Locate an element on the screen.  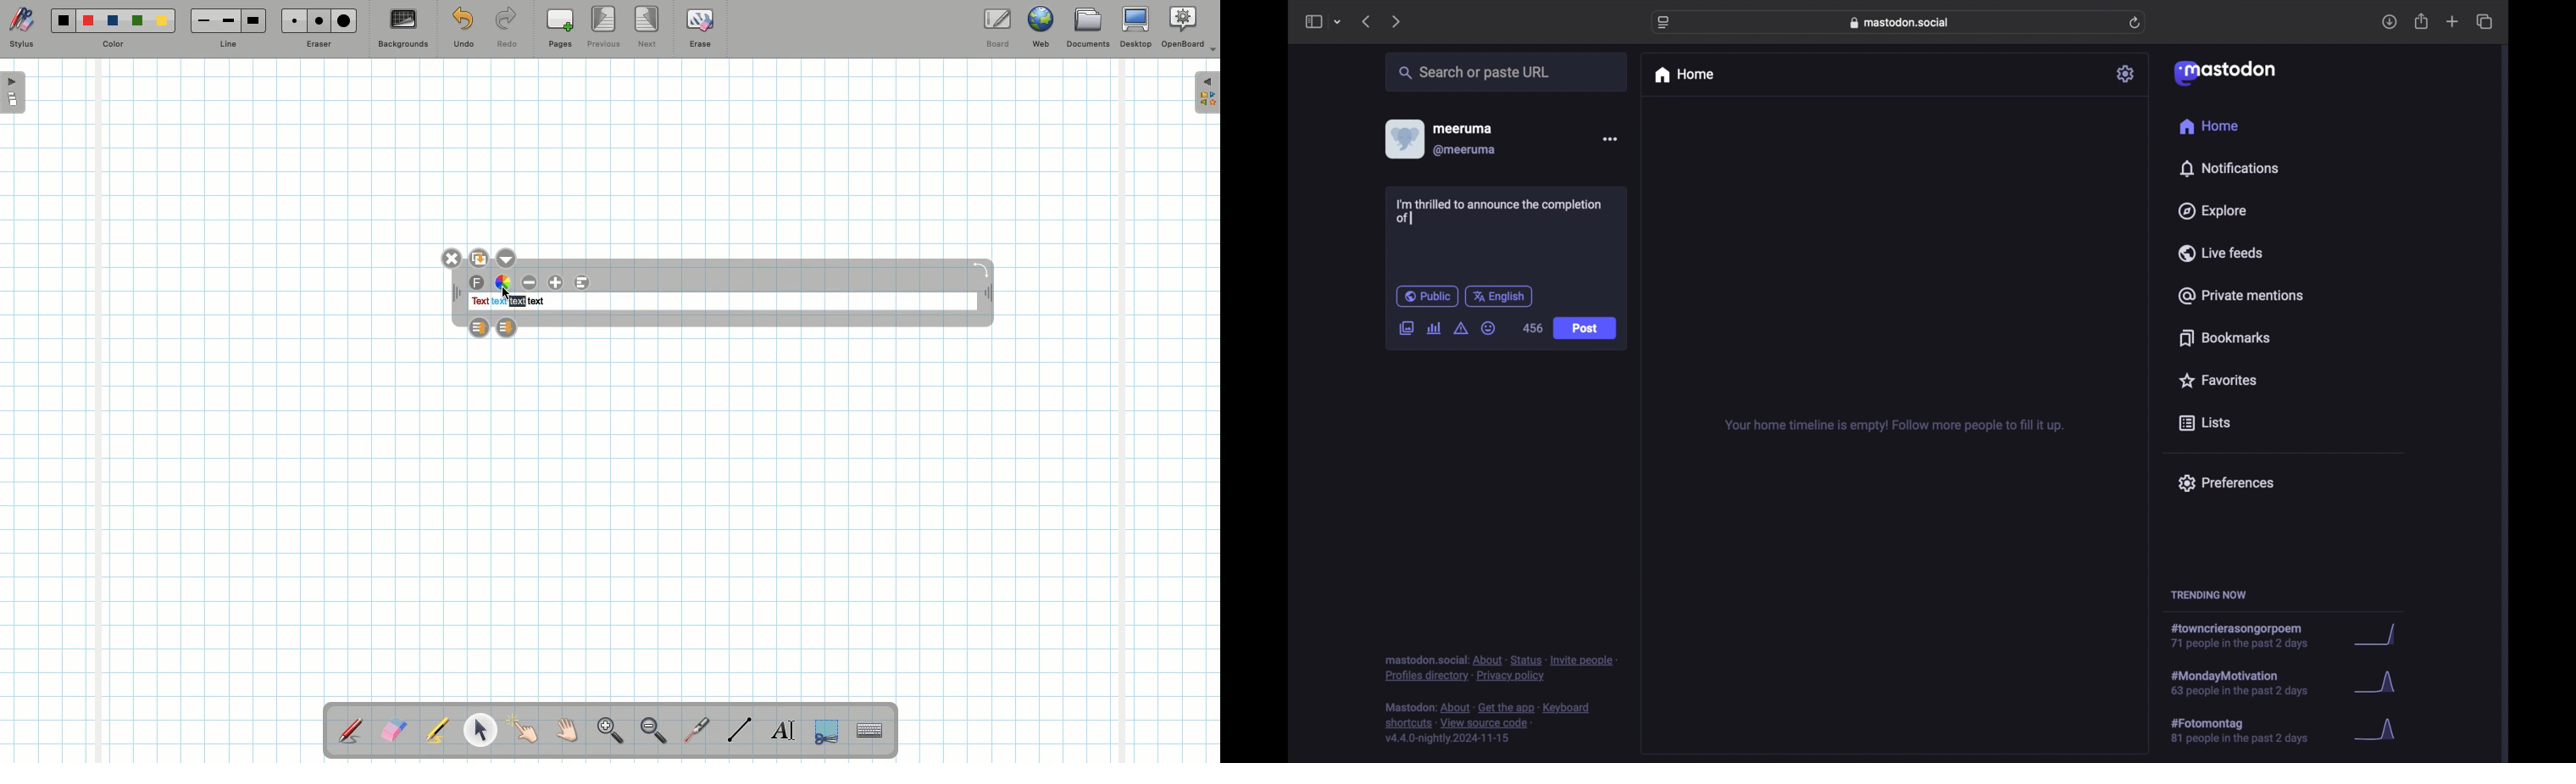
Board is located at coordinates (997, 28).